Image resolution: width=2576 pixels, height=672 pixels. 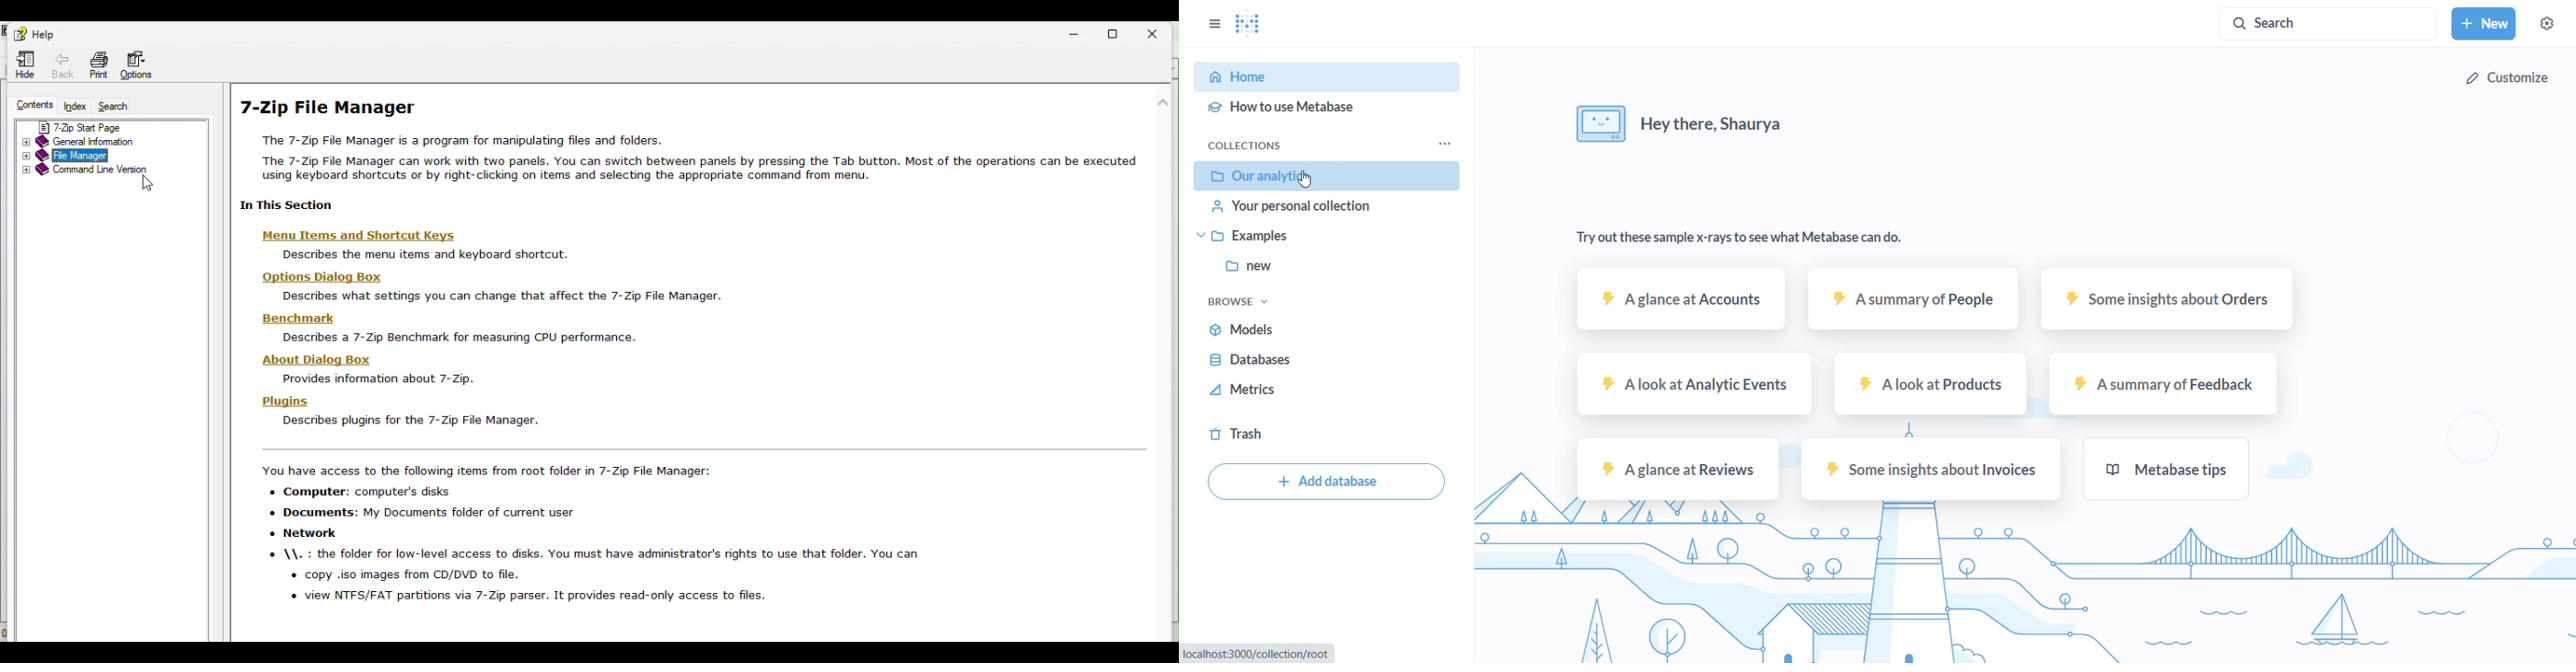 What do you see at coordinates (1671, 305) in the screenshot?
I see `A glance at Accounts sample` at bounding box center [1671, 305].